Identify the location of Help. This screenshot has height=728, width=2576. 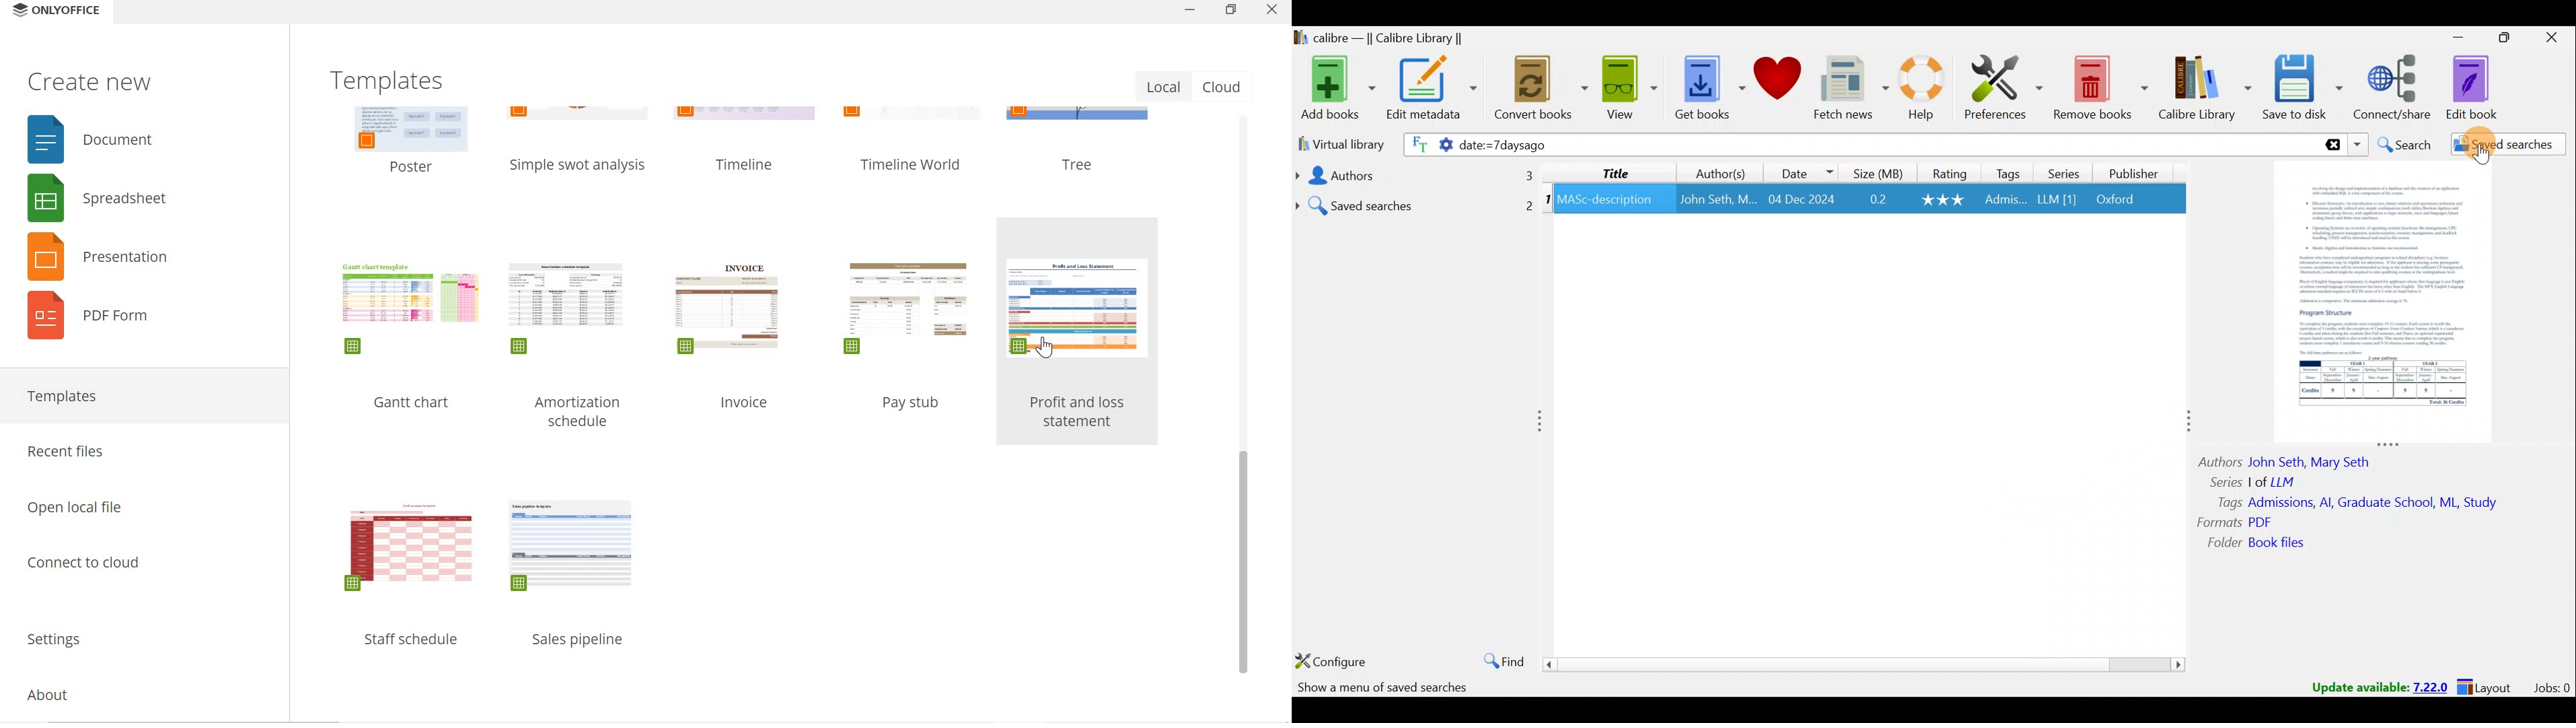
(1927, 90).